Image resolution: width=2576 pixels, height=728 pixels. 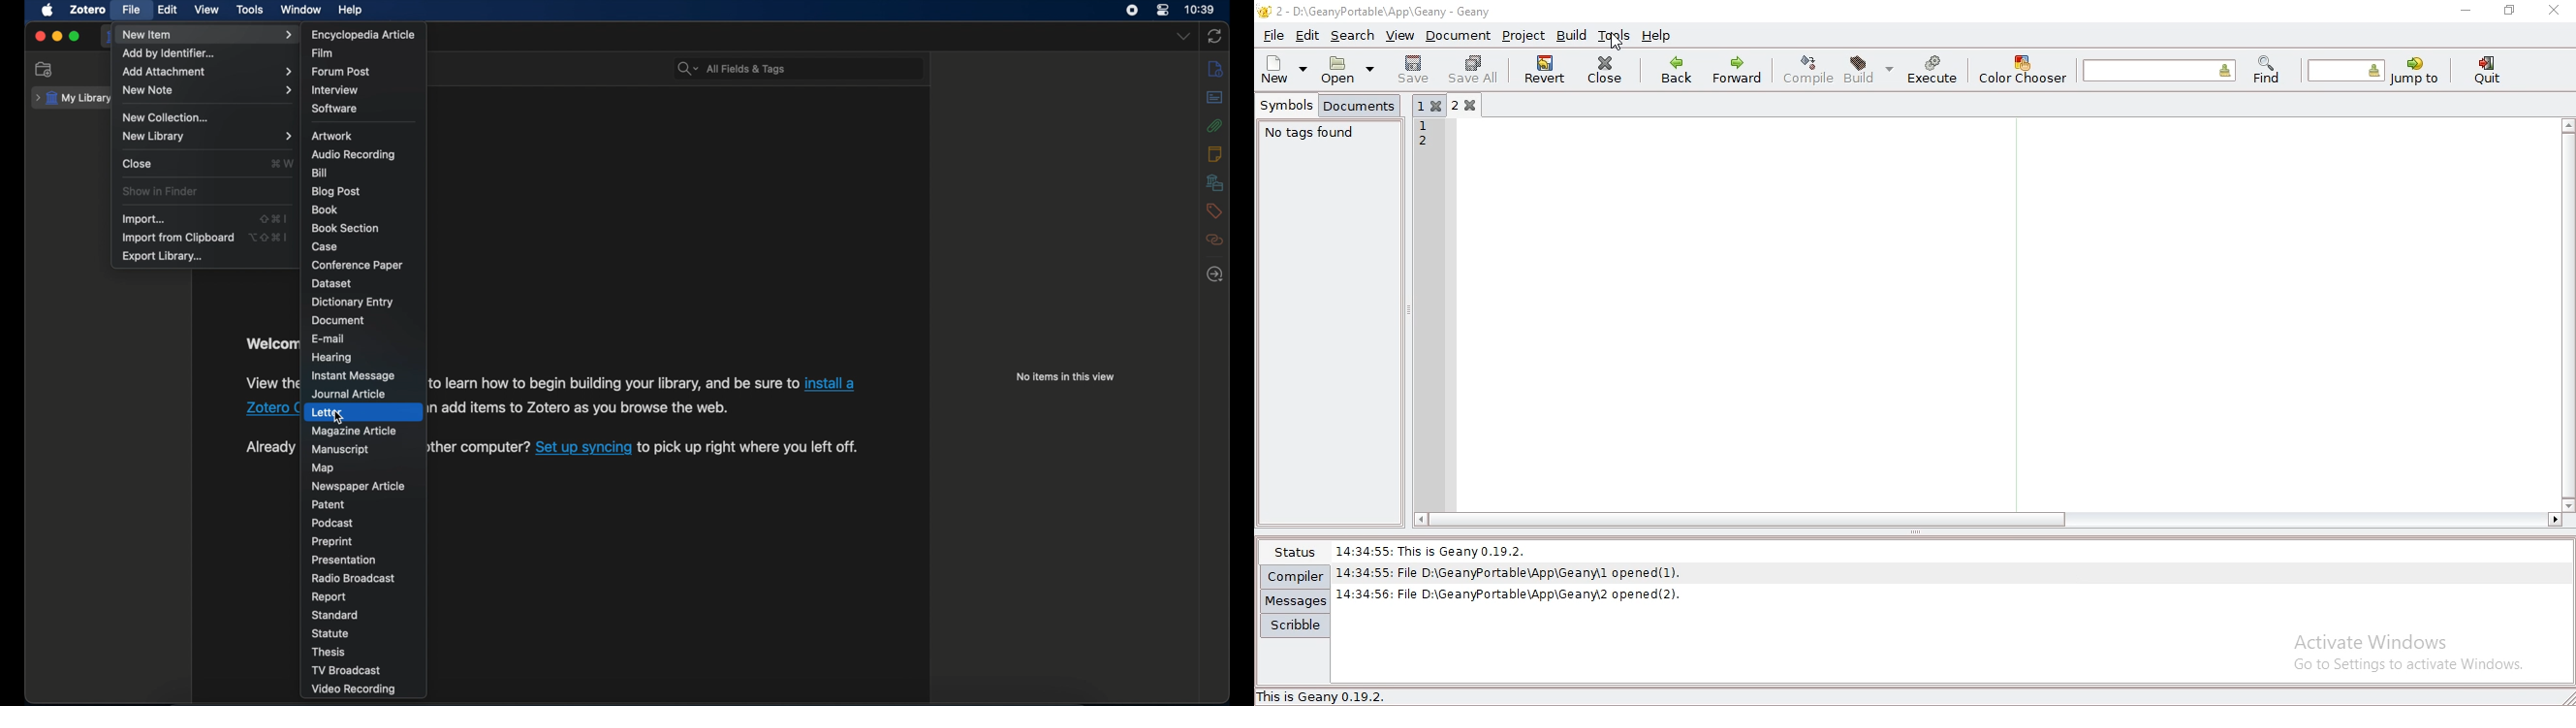 What do you see at coordinates (1065, 377) in the screenshot?
I see `no items in this view` at bounding box center [1065, 377].